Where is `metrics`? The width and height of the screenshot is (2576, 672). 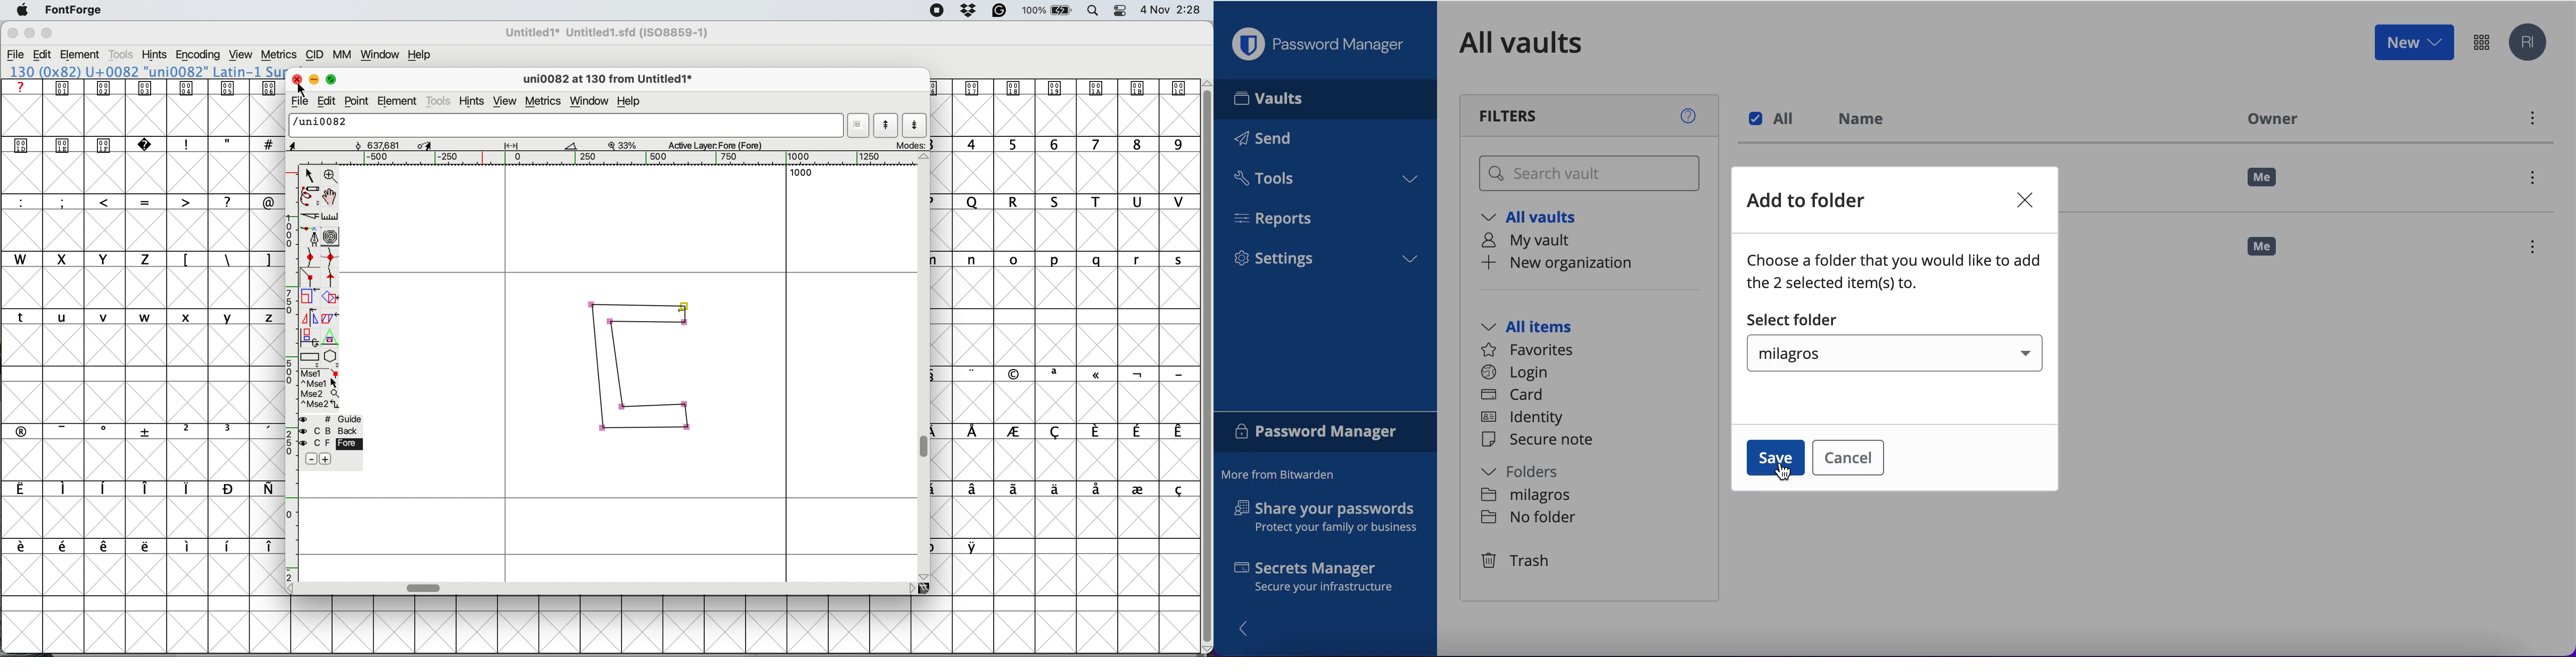 metrics is located at coordinates (545, 103).